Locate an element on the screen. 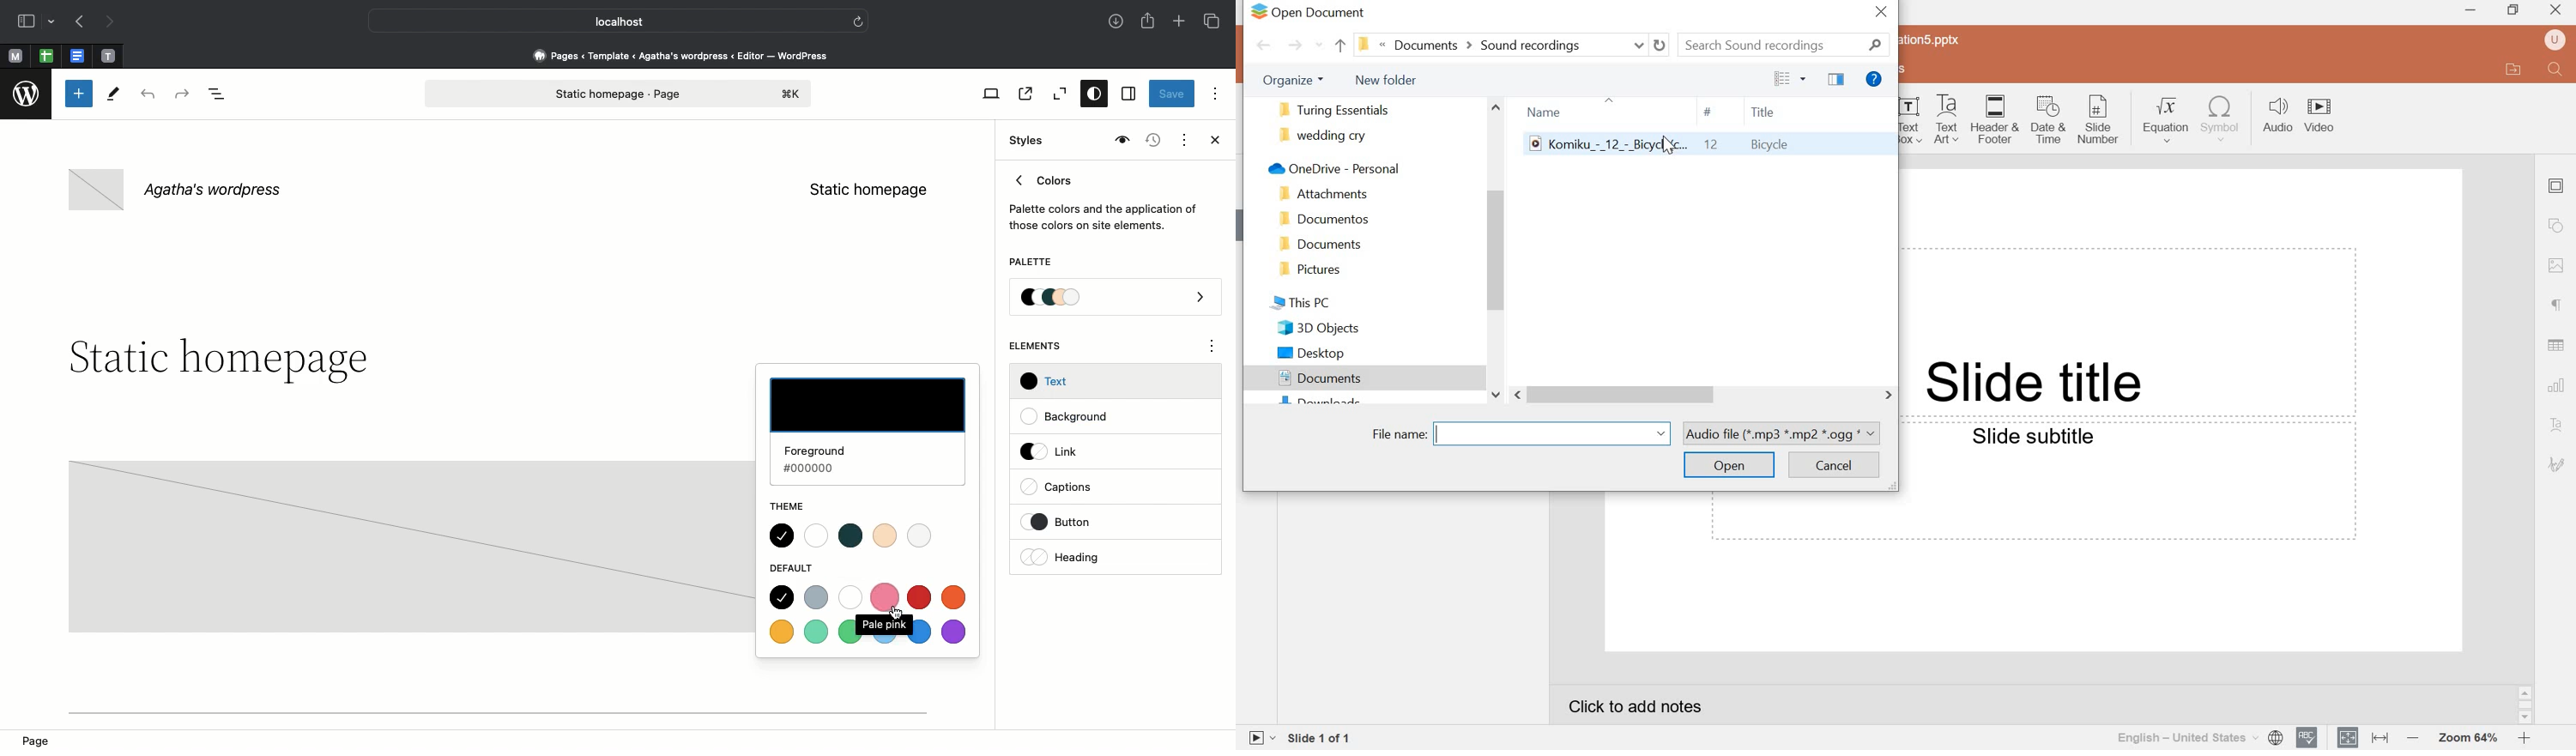 Image resolution: width=2576 pixels, height=756 pixels. back is located at coordinates (1264, 44).